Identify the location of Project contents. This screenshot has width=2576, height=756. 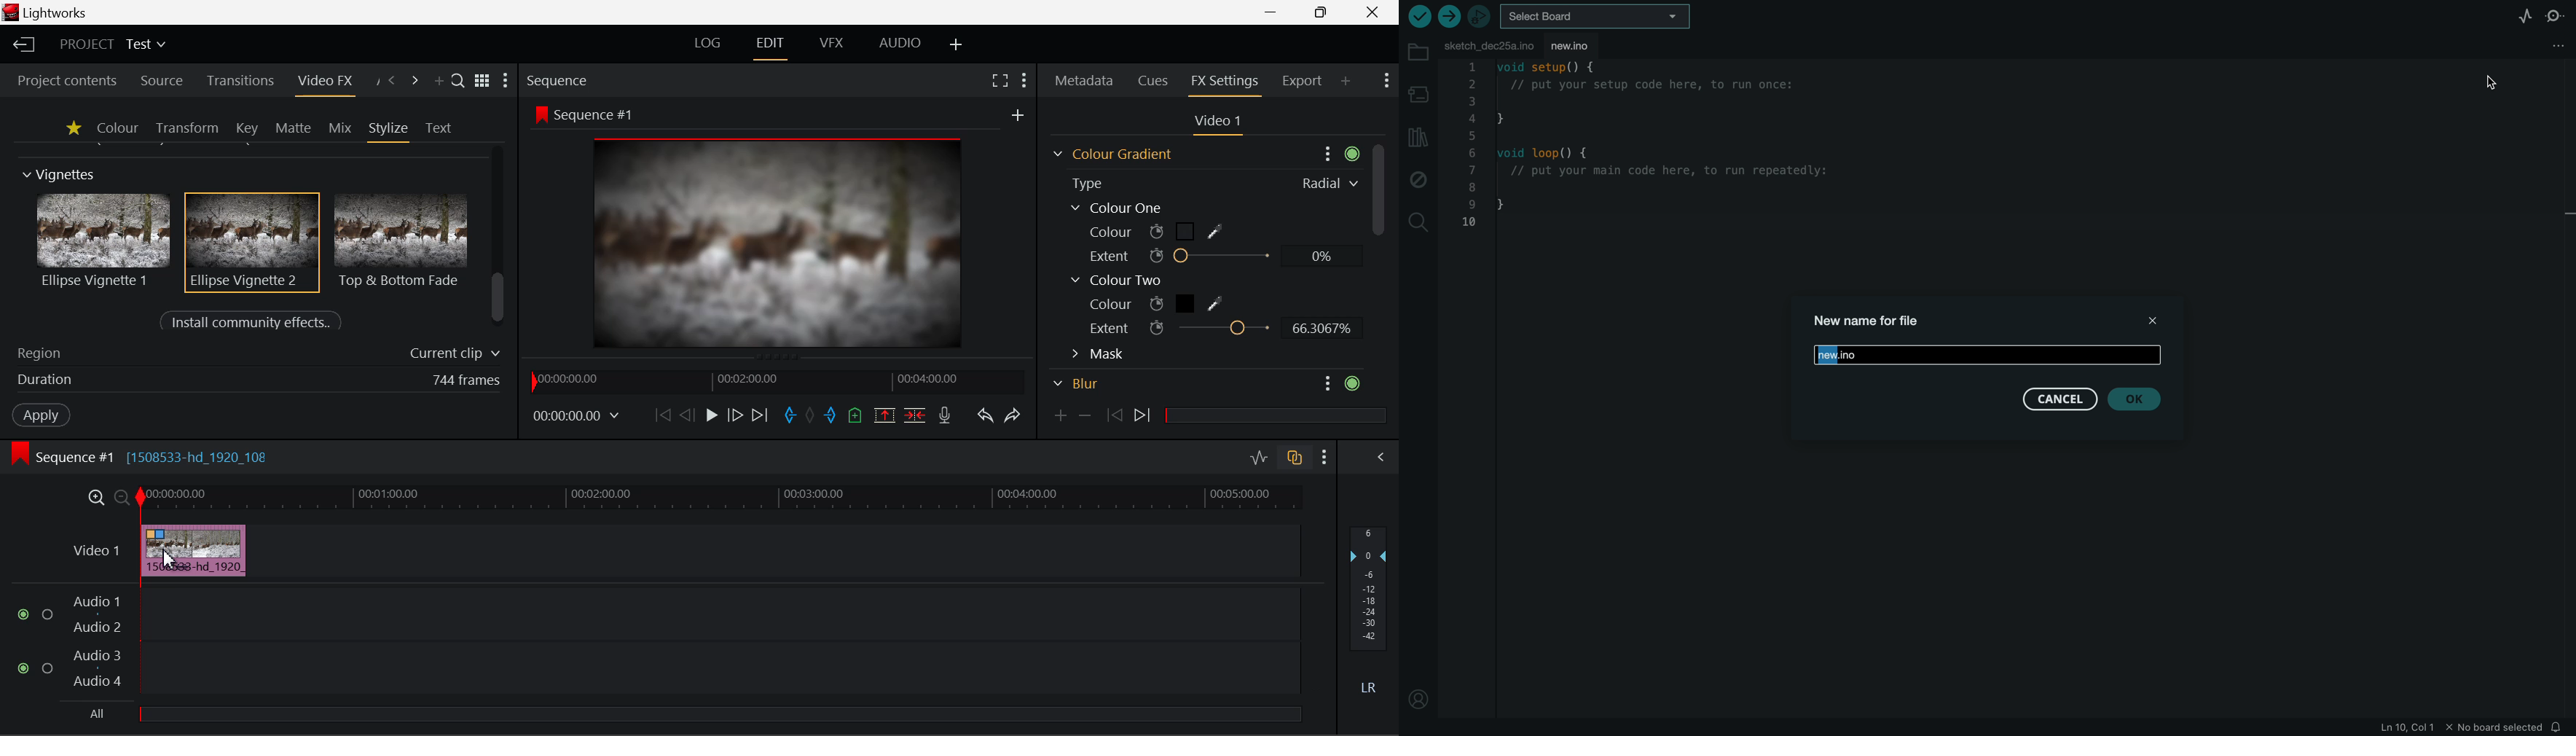
(66, 80).